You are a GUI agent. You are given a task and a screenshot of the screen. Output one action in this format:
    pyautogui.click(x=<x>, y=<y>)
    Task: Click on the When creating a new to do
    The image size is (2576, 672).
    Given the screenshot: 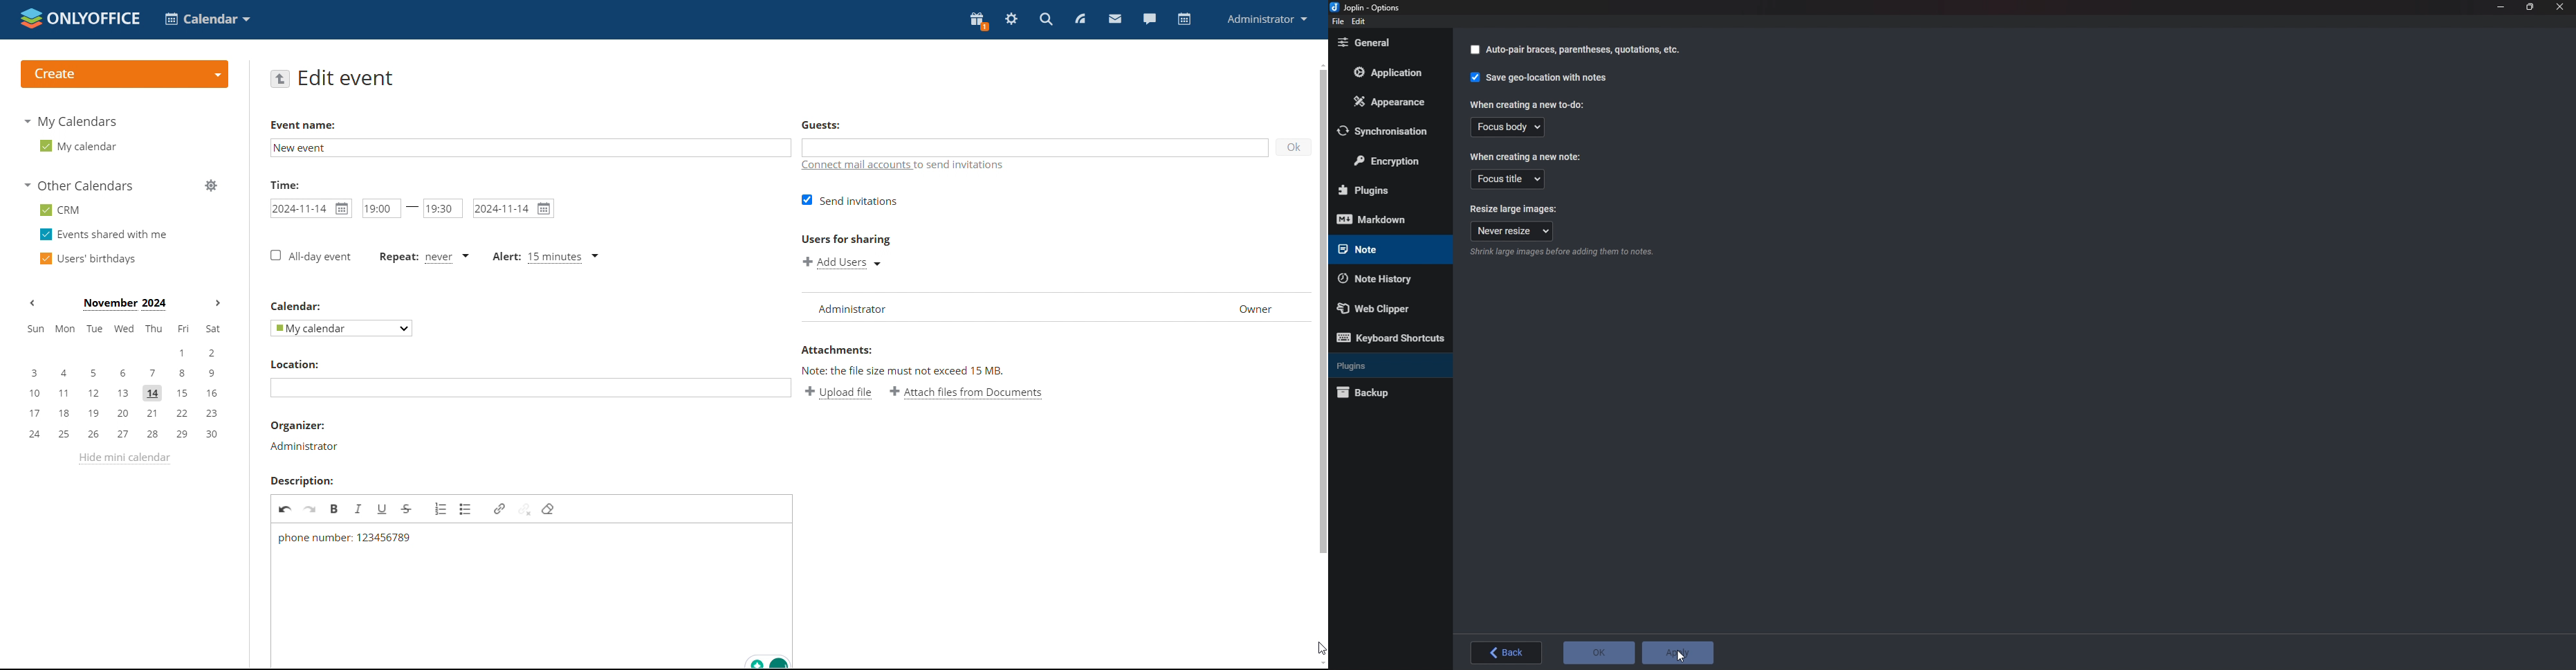 What is the action you would take?
    pyautogui.click(x=1524, y=103)
    